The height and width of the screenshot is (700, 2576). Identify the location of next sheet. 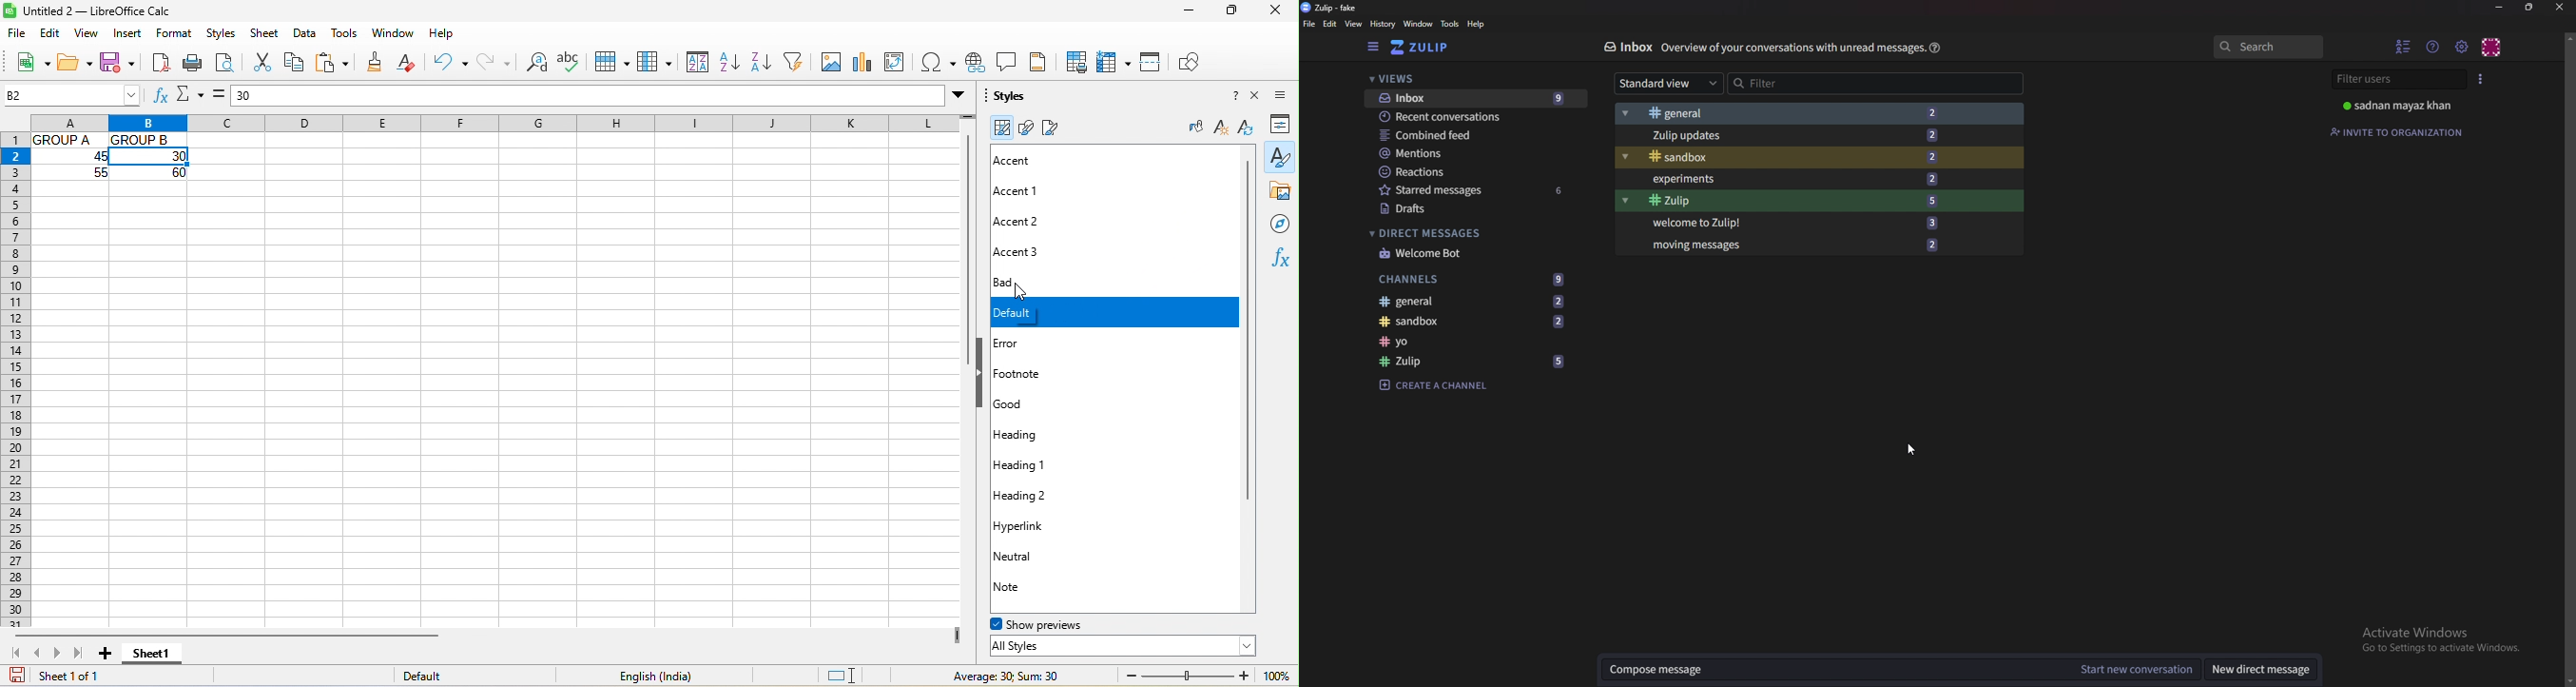
(62, 657).